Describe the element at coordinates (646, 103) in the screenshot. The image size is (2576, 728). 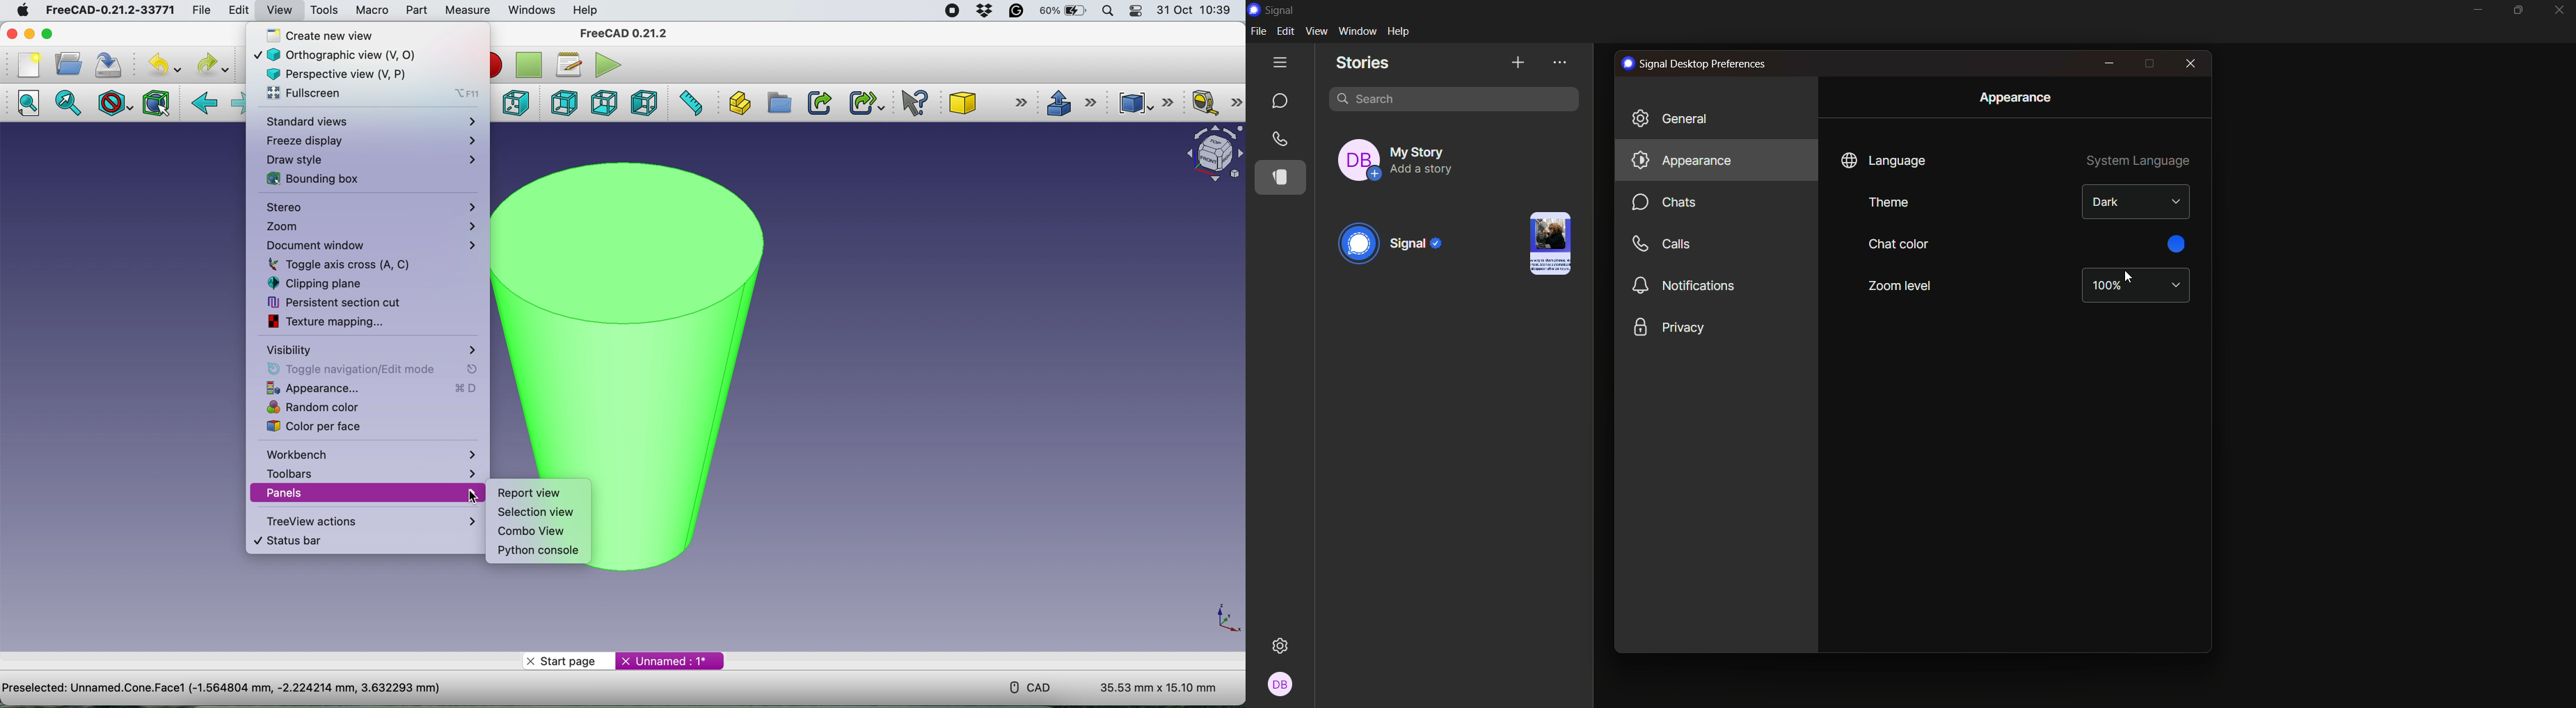
I see `left` at that location.